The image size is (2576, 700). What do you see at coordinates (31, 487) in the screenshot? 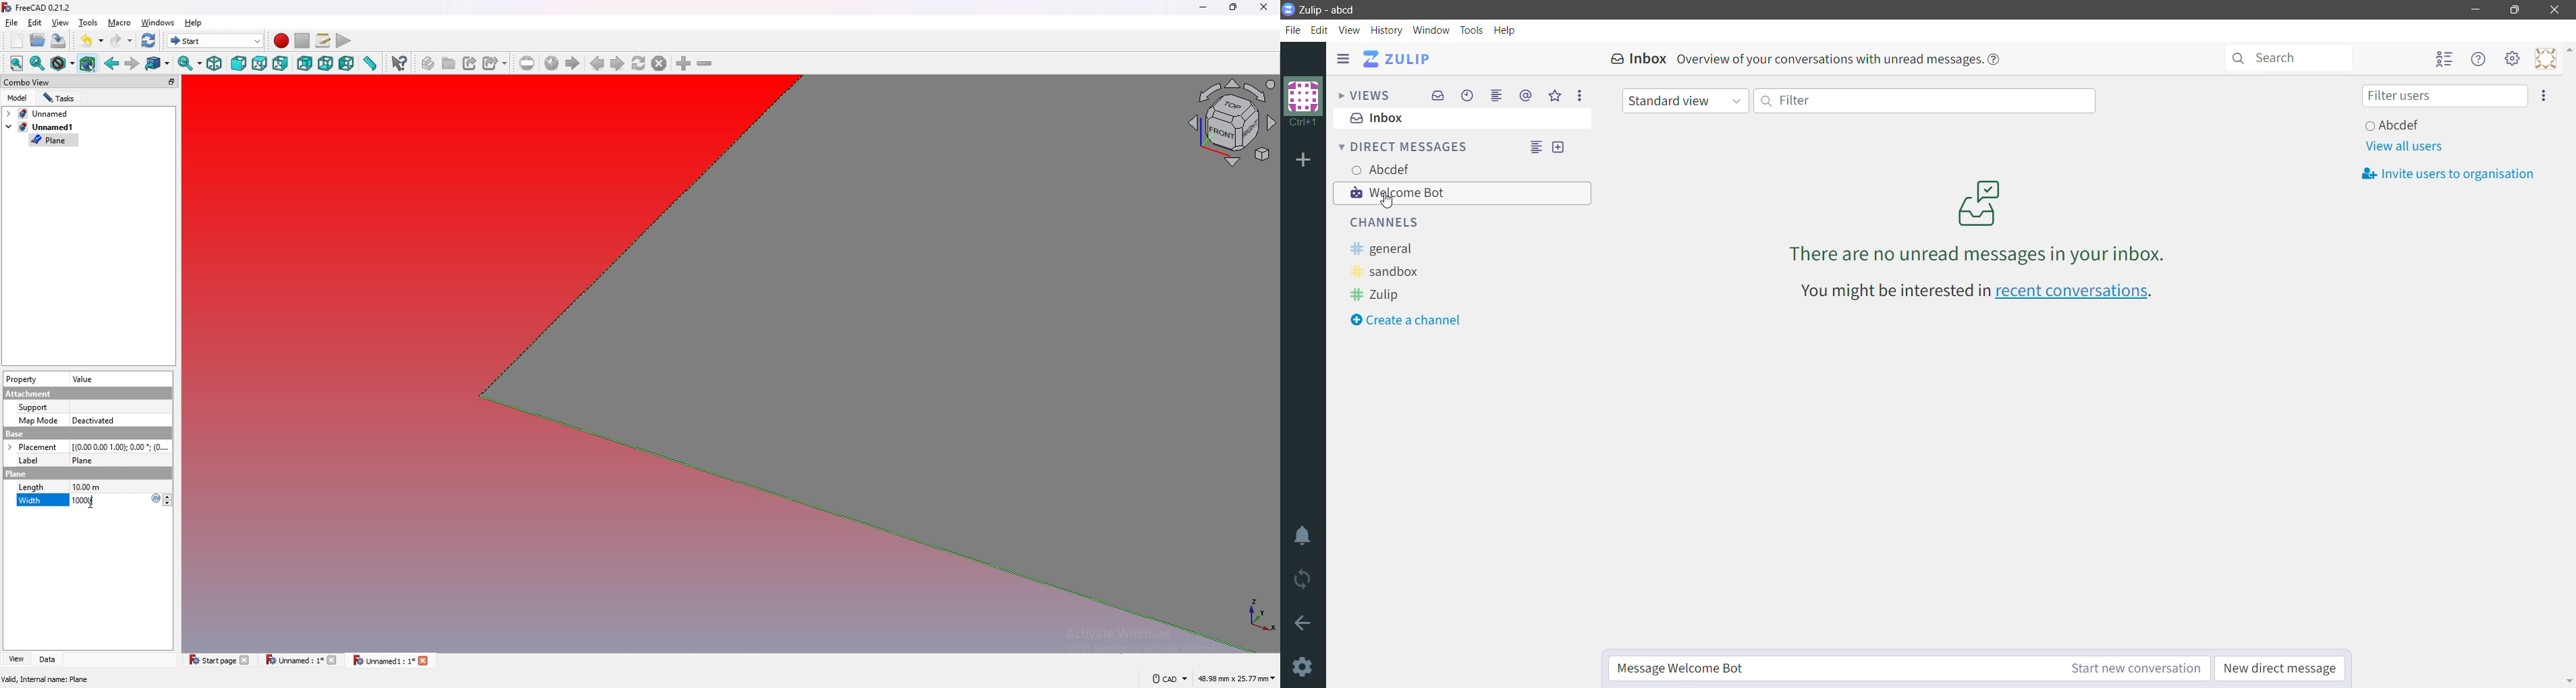
I see `length` at bounding box center [31, 487].